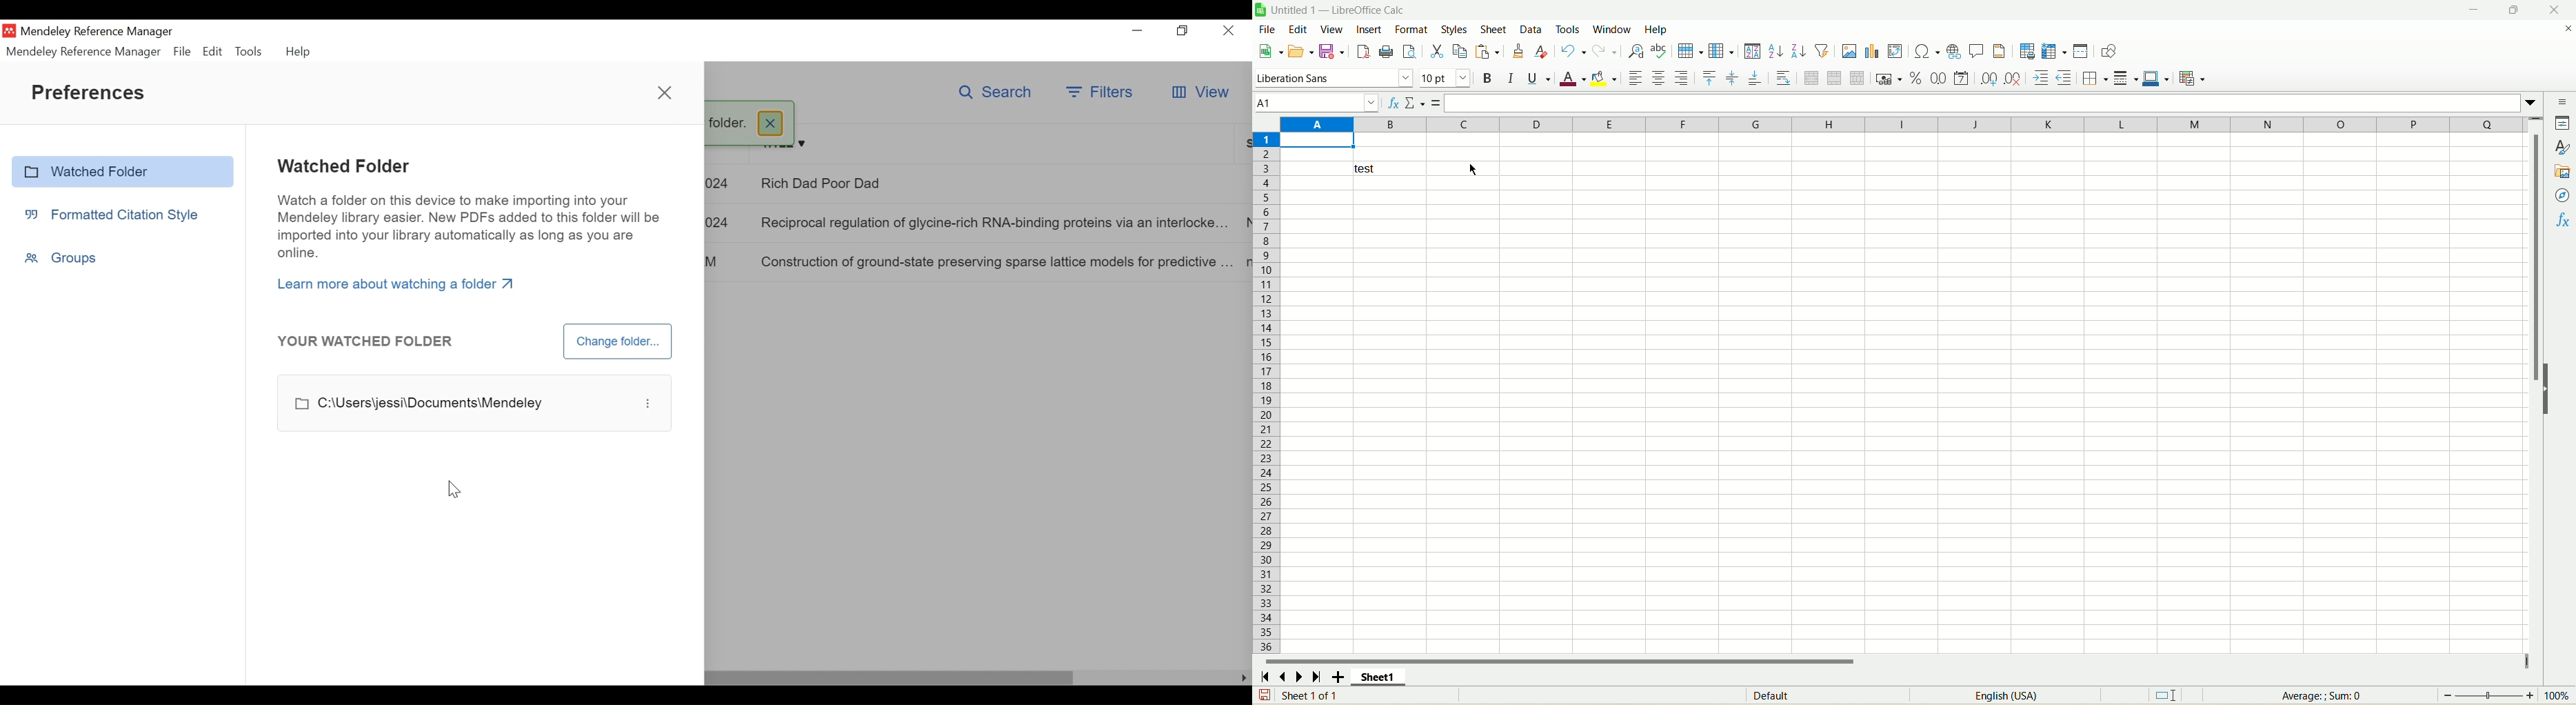 The height and width of the screenshot is (728, 2576). I want to click on sort, so click(1753, 51).